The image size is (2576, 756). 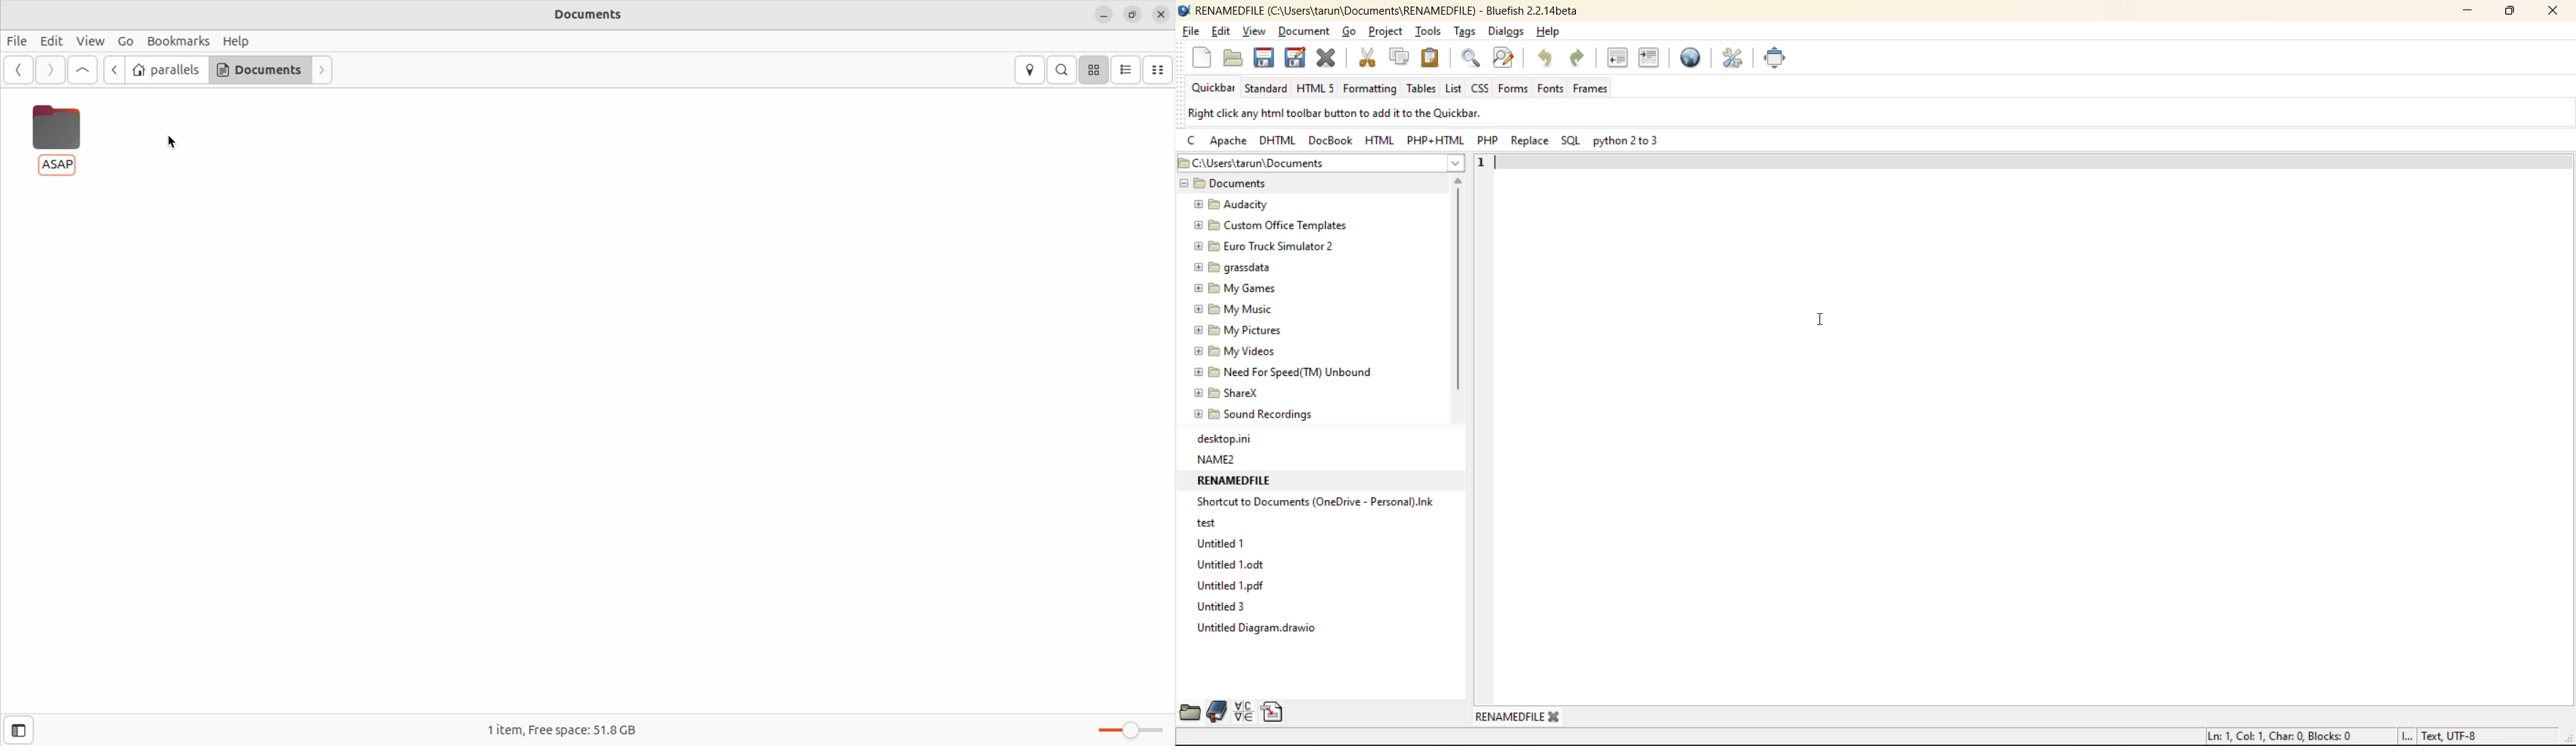 I want to click on redo, so click(x=1585, y=62).